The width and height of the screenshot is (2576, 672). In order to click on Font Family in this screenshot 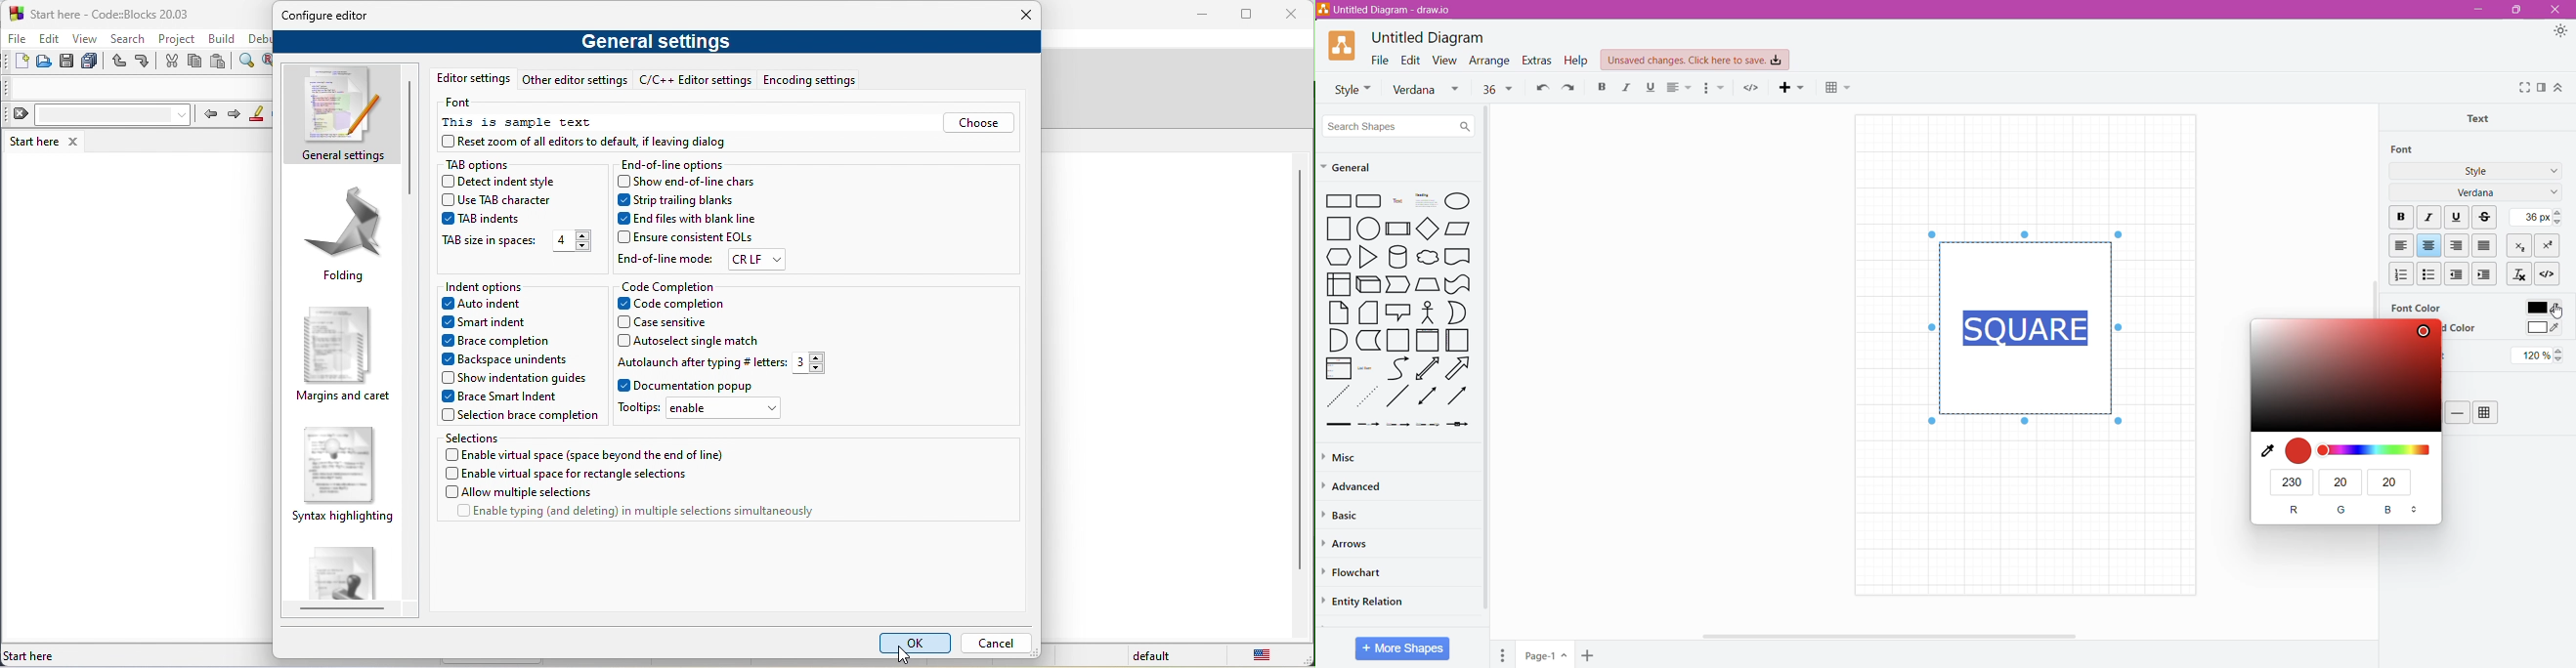, I will do `click(2551, 194)`.